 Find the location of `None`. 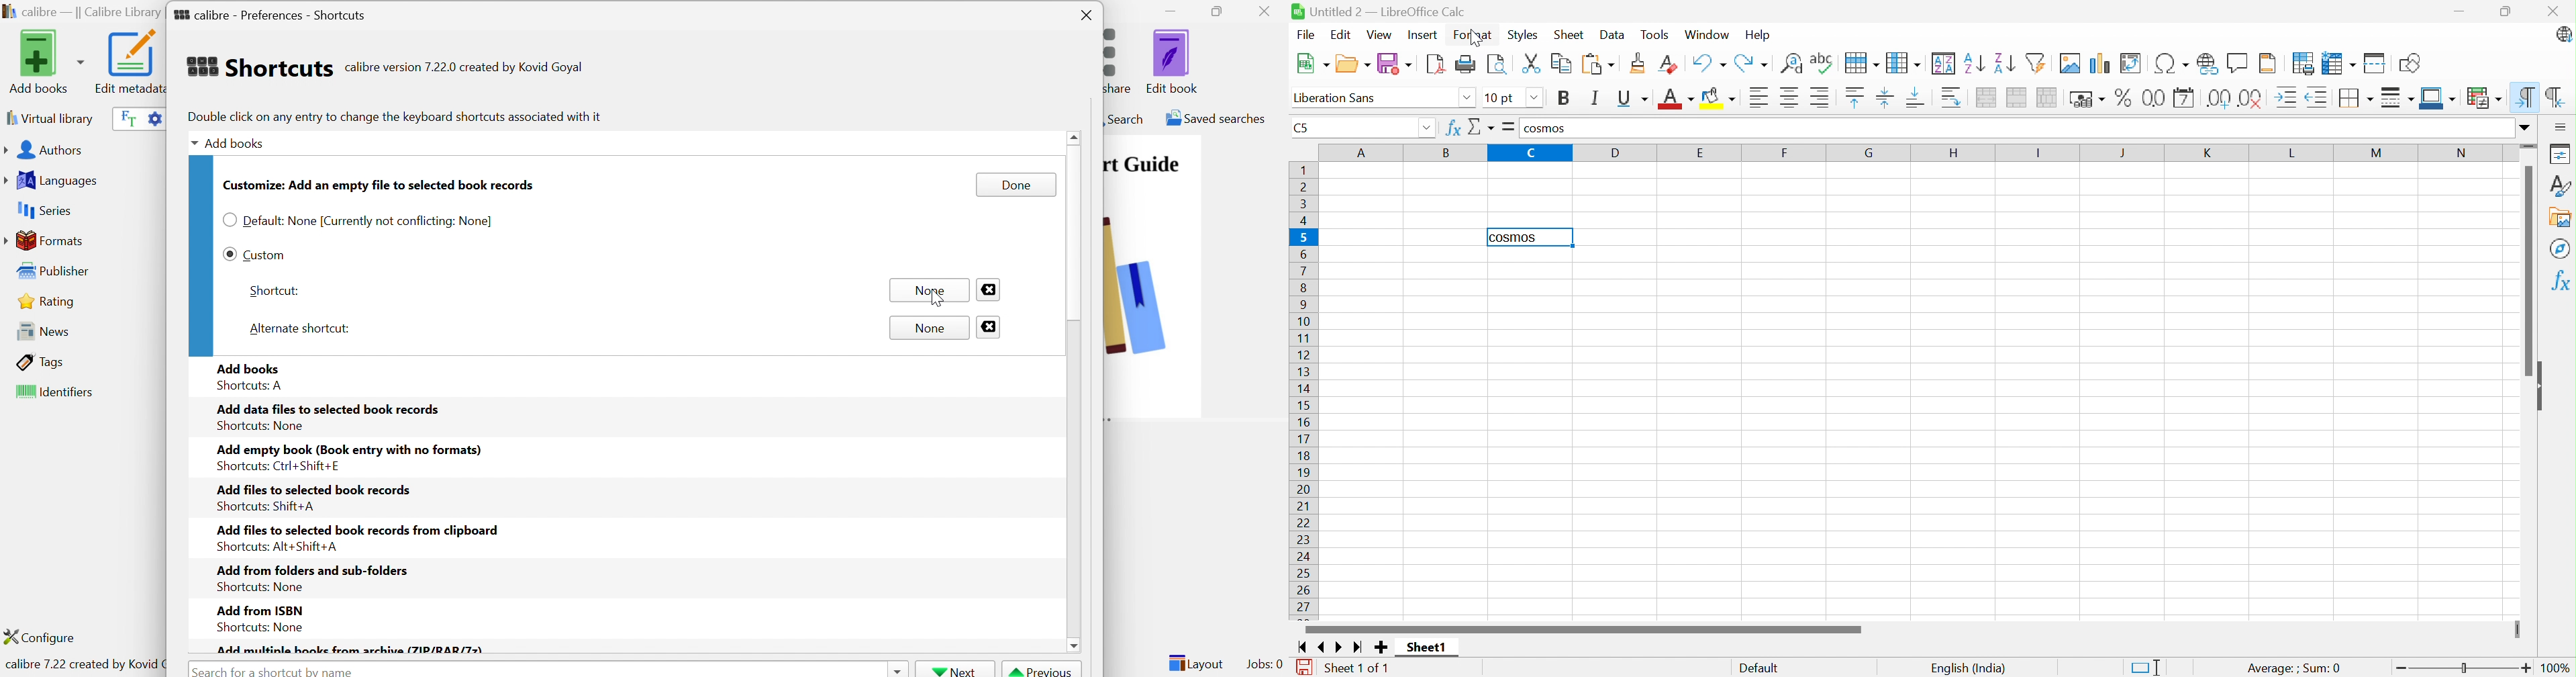

None is located at coordinates (930, 328).